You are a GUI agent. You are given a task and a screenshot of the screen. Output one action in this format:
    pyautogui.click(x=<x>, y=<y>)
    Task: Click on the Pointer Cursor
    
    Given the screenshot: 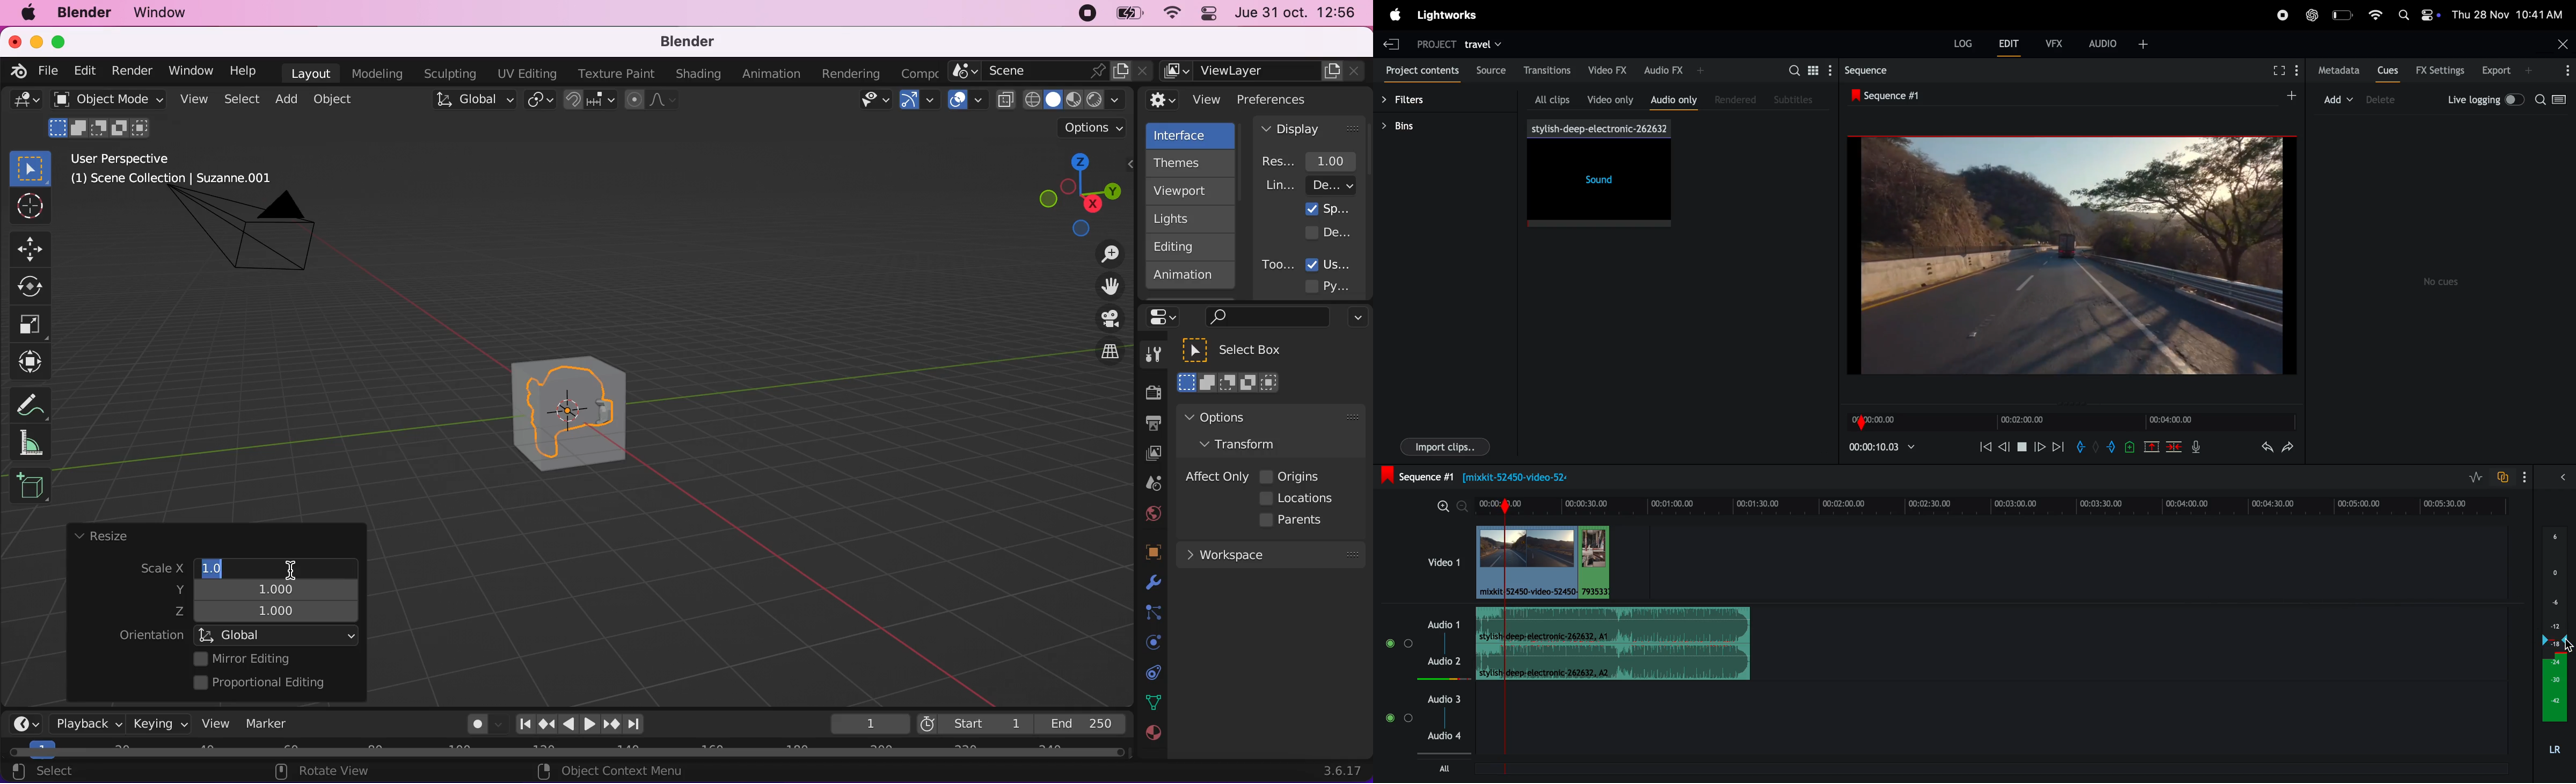 What is the action you would take?
    pyautogui.click(x=2566, y=645)
    